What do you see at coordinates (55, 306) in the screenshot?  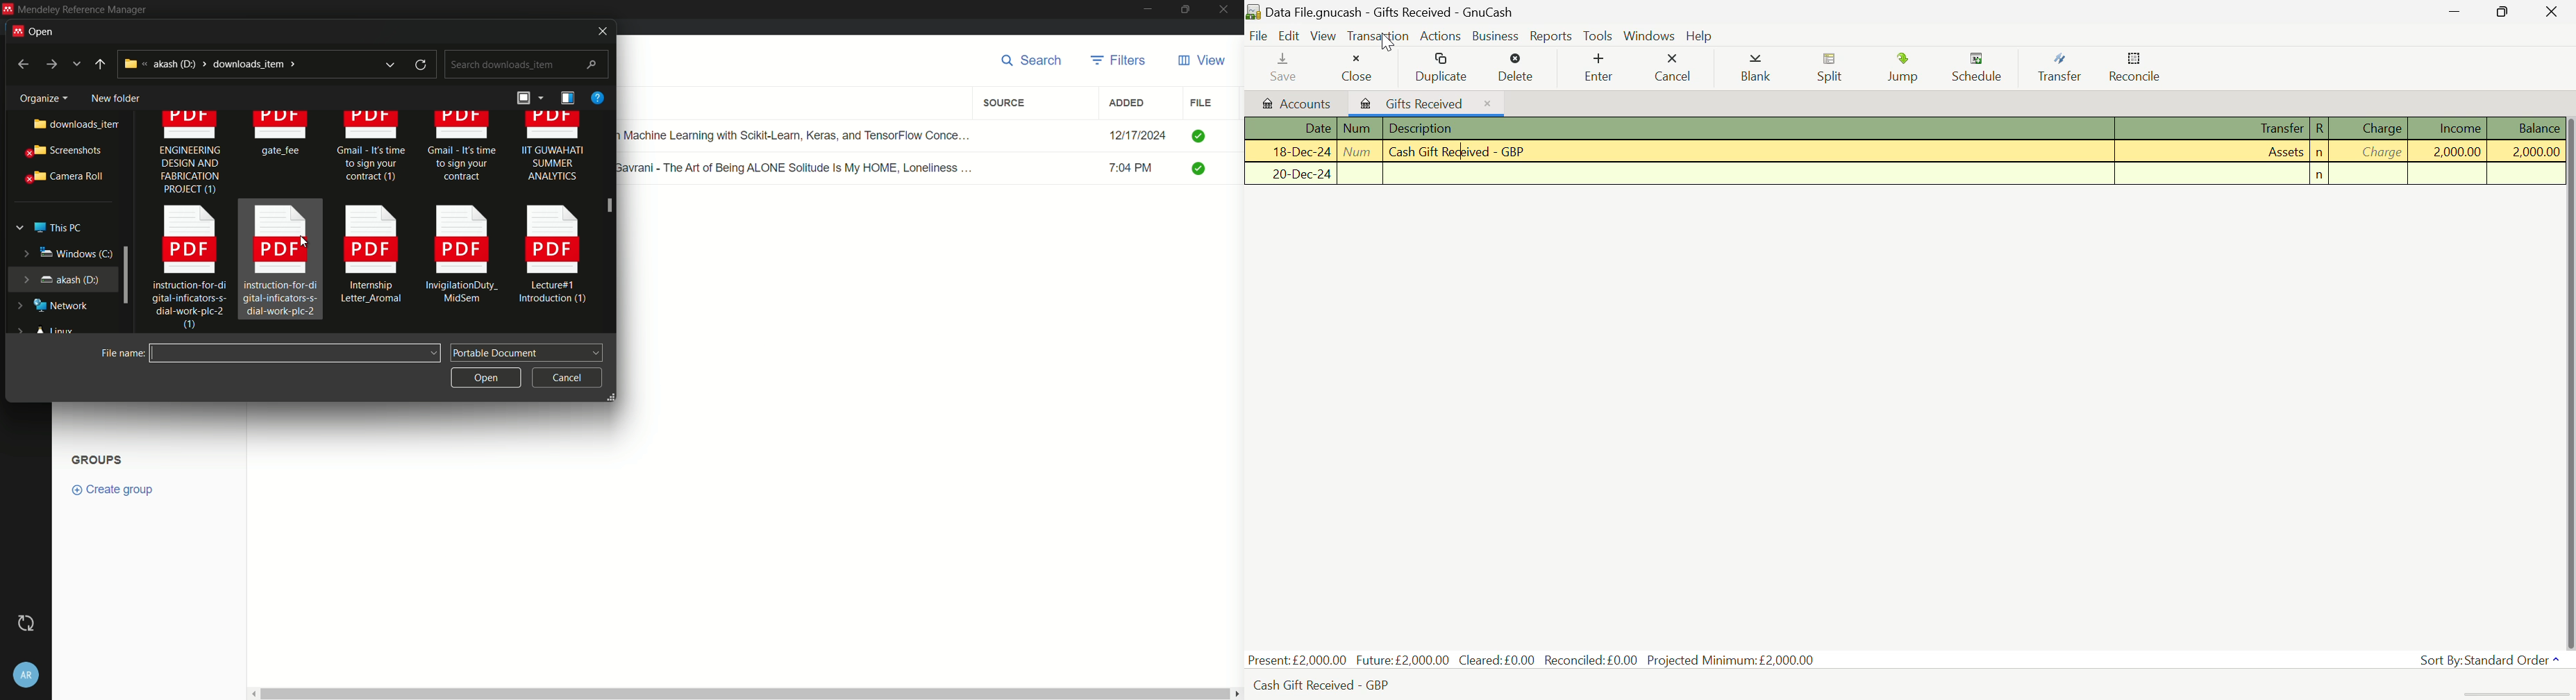 I see `network` at bounding box center [55, 306].